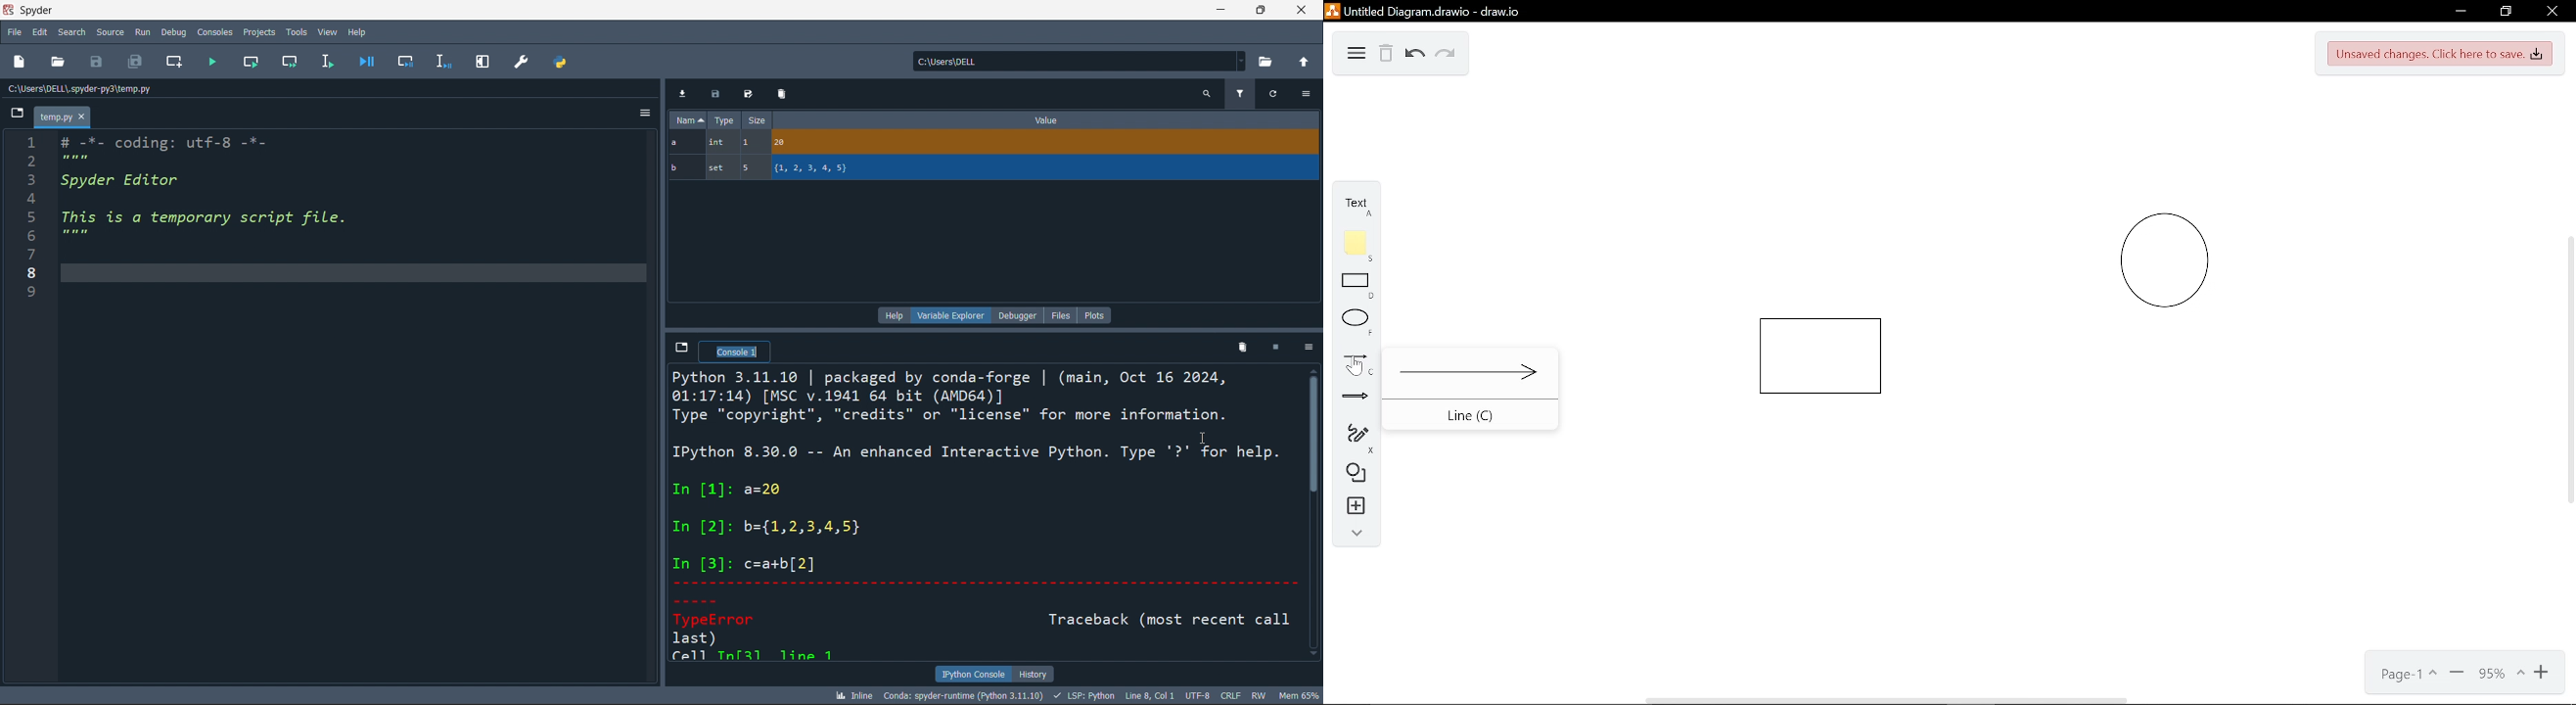 This screenshot has width=2576, height=728. I want to click on close kernel, so click(1272, 348).